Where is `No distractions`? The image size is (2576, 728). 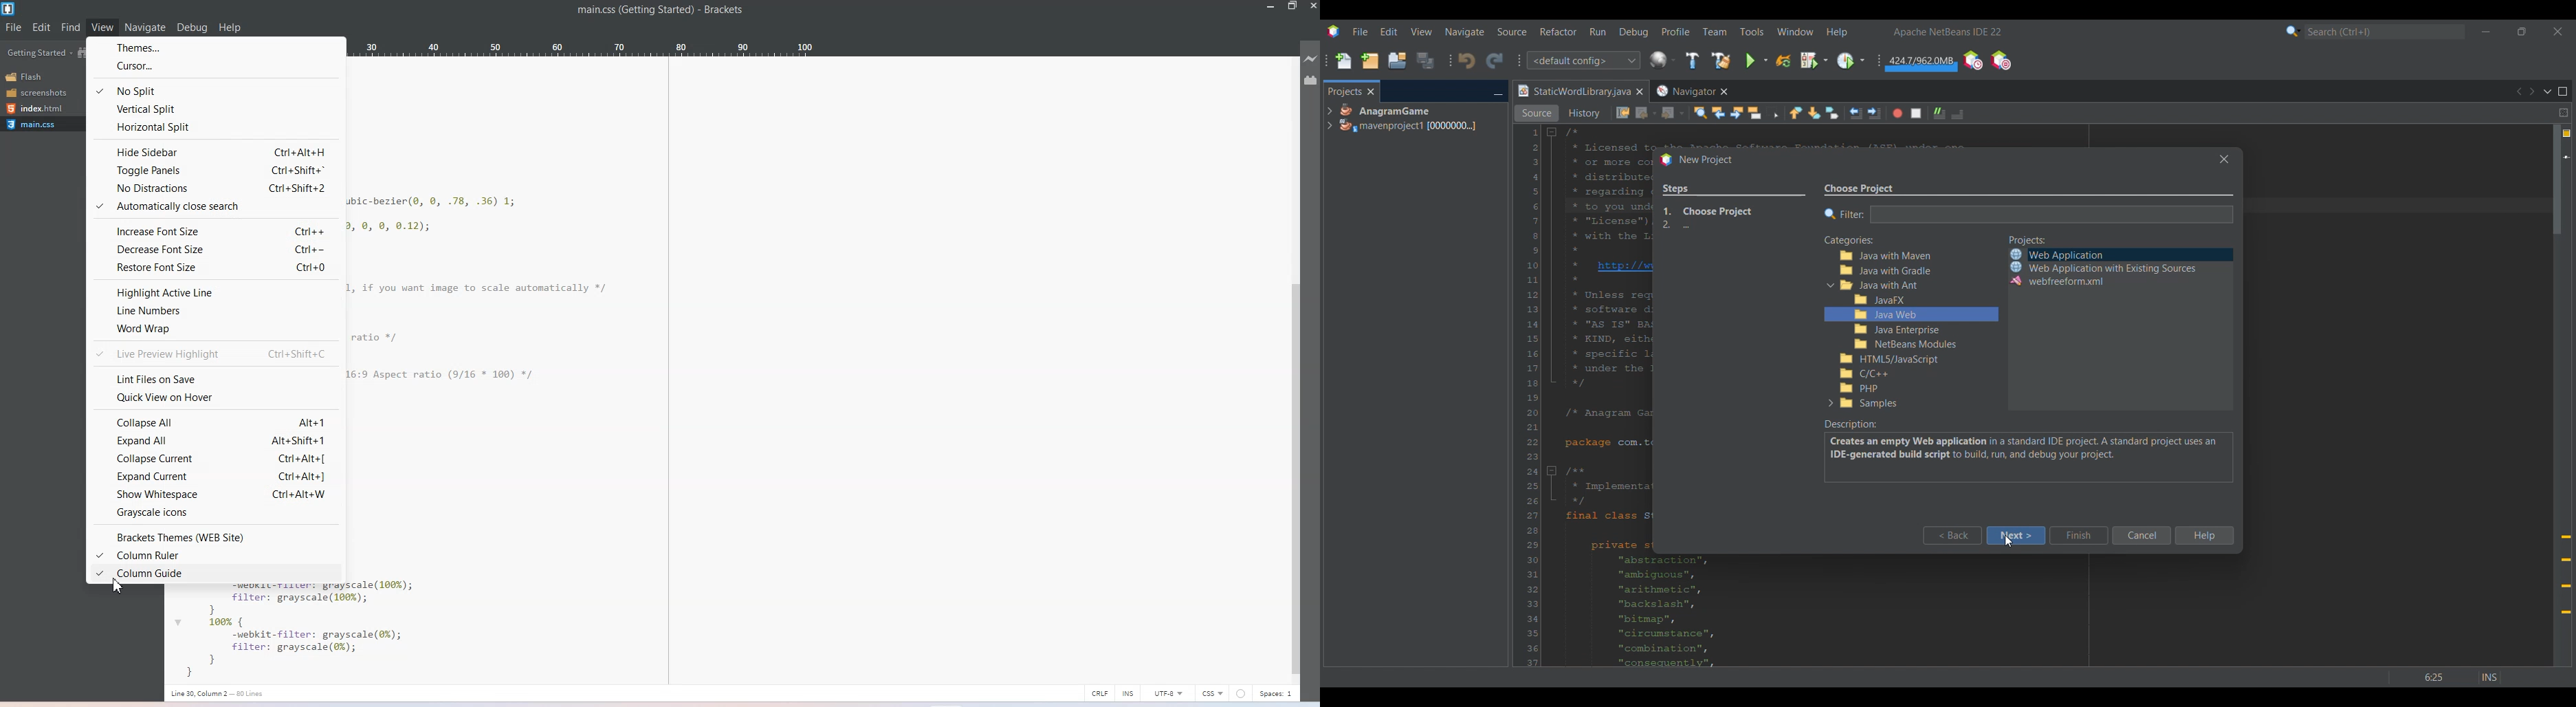 No distractions is located at coordinates (214, 188).